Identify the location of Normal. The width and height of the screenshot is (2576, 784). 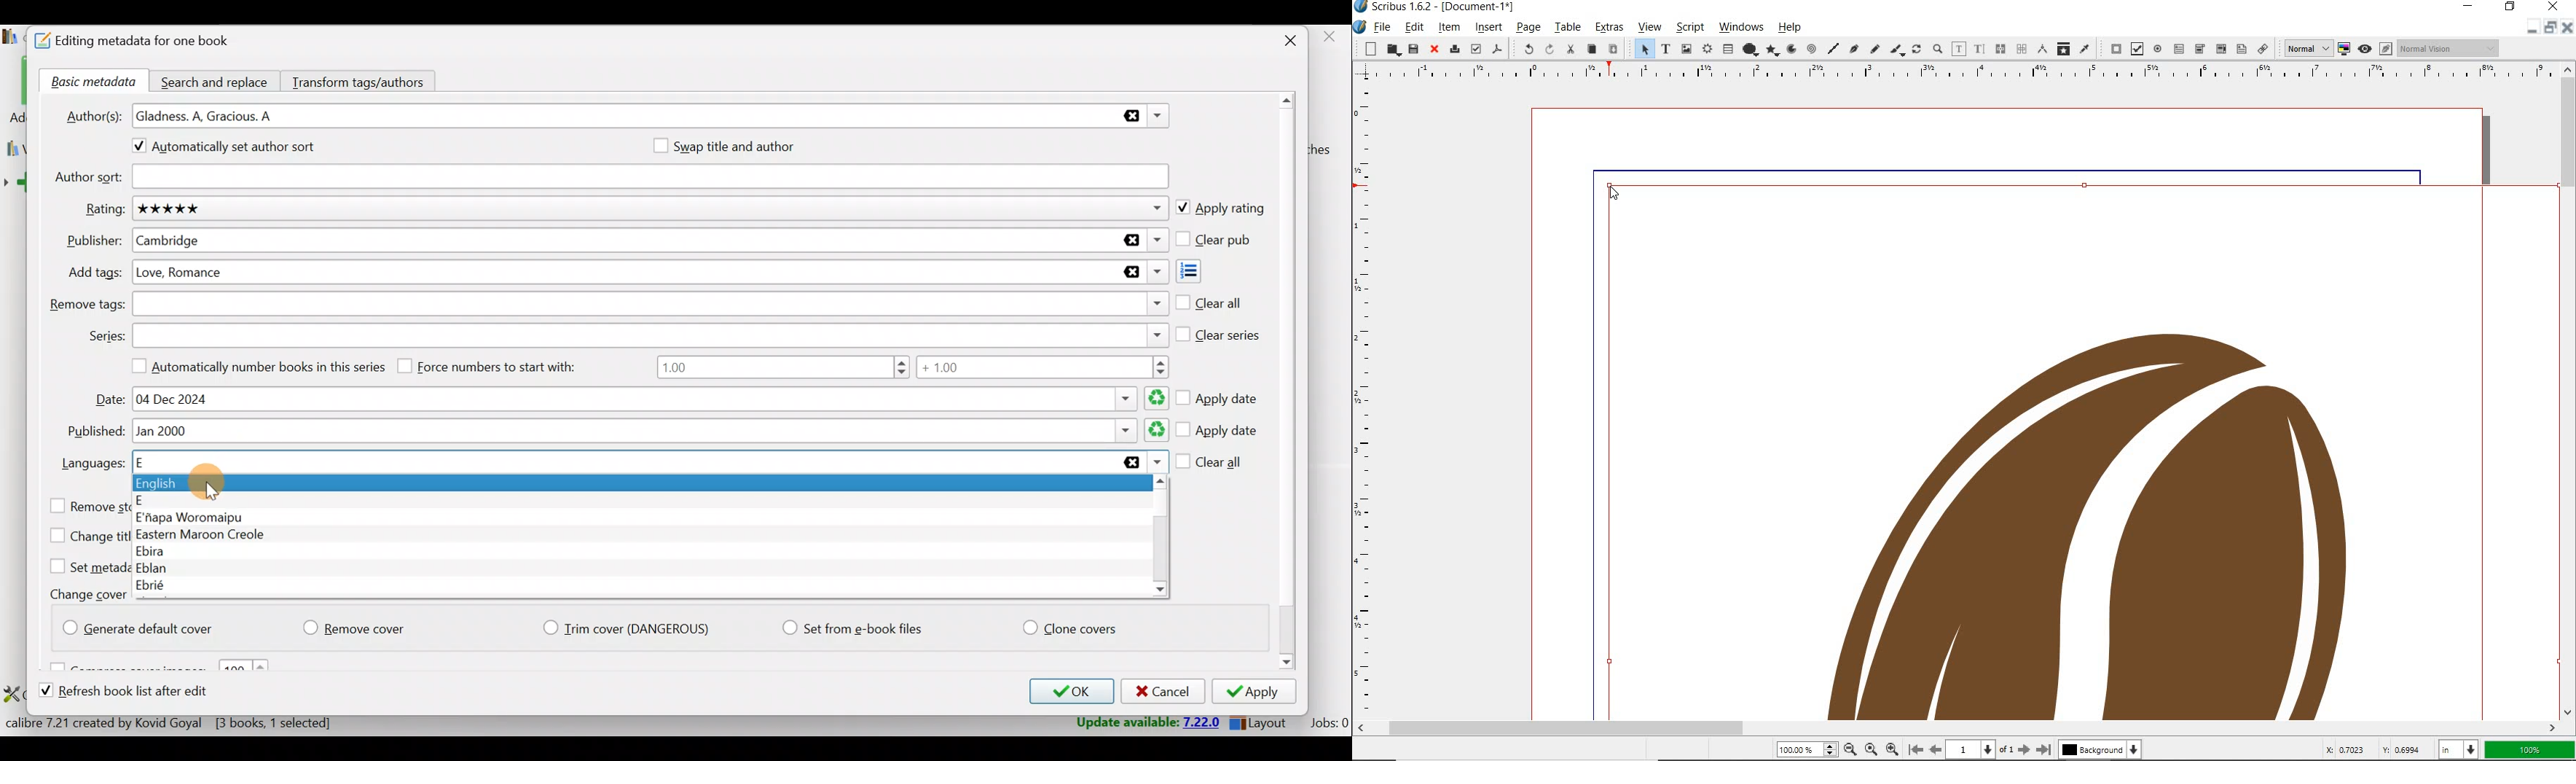
(2304, 48).